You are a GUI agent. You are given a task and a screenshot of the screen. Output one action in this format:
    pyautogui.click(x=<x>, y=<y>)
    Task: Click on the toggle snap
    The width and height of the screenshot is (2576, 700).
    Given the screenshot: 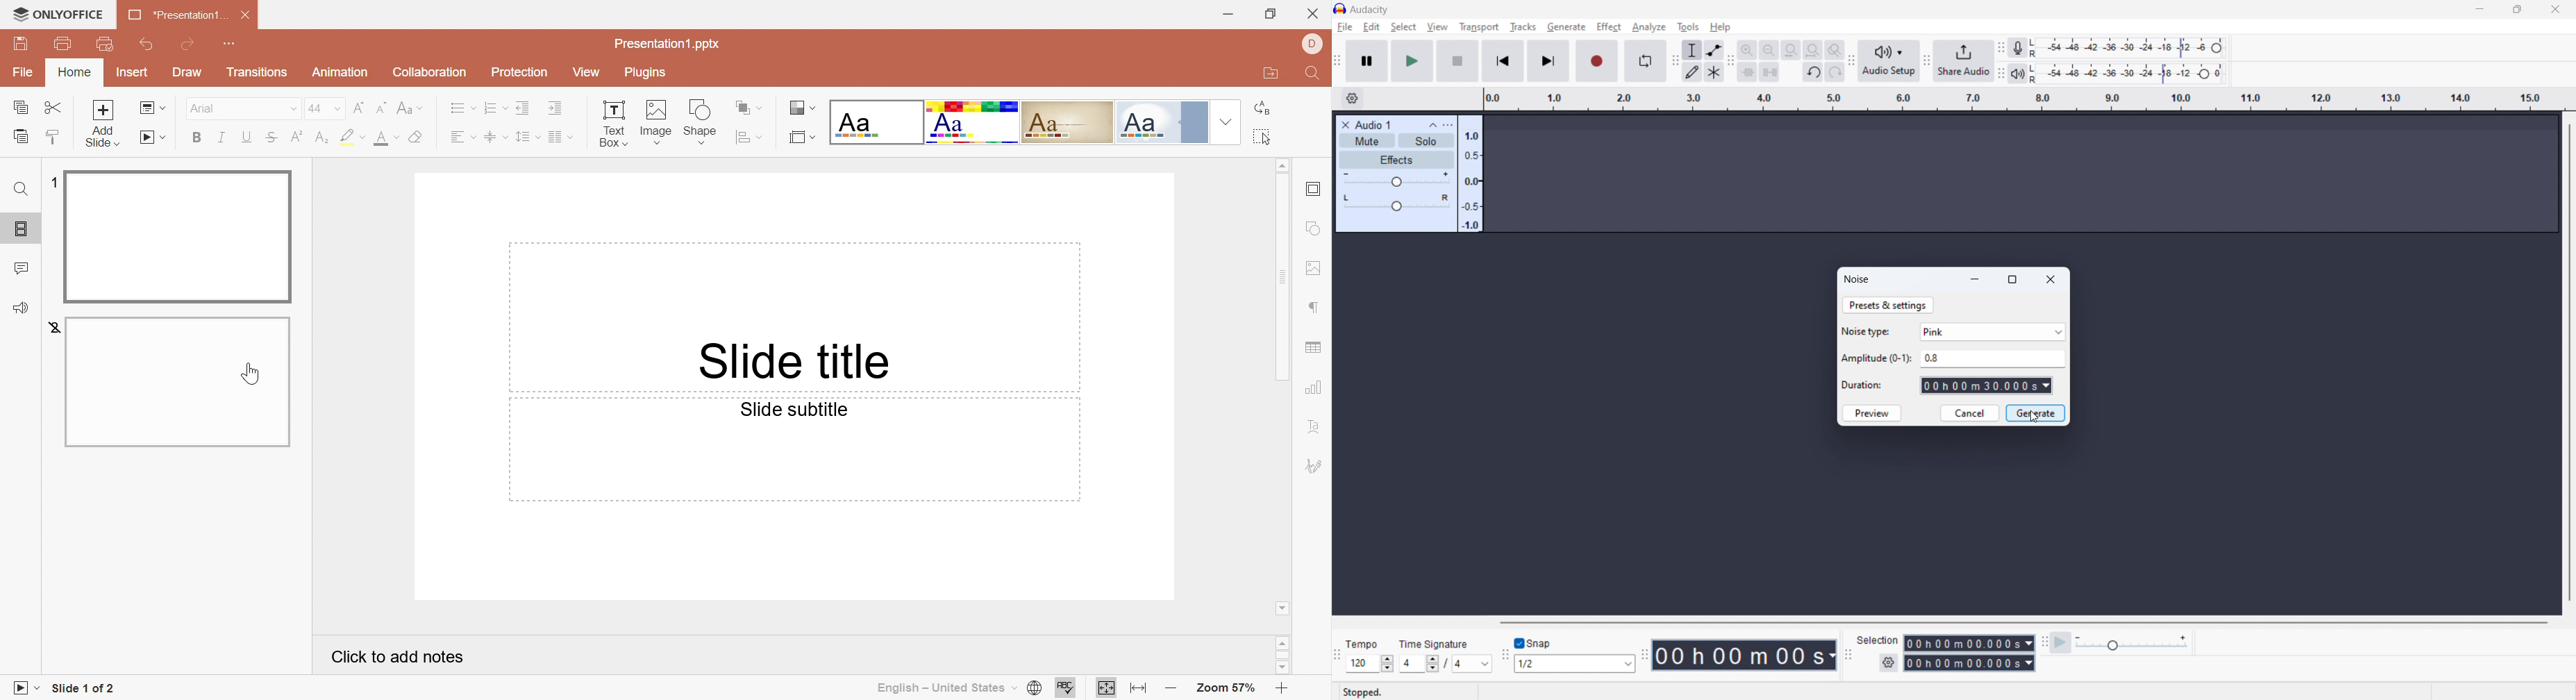 What is the action you would take?
    pyautogui.click(x=1535, y=643)
    